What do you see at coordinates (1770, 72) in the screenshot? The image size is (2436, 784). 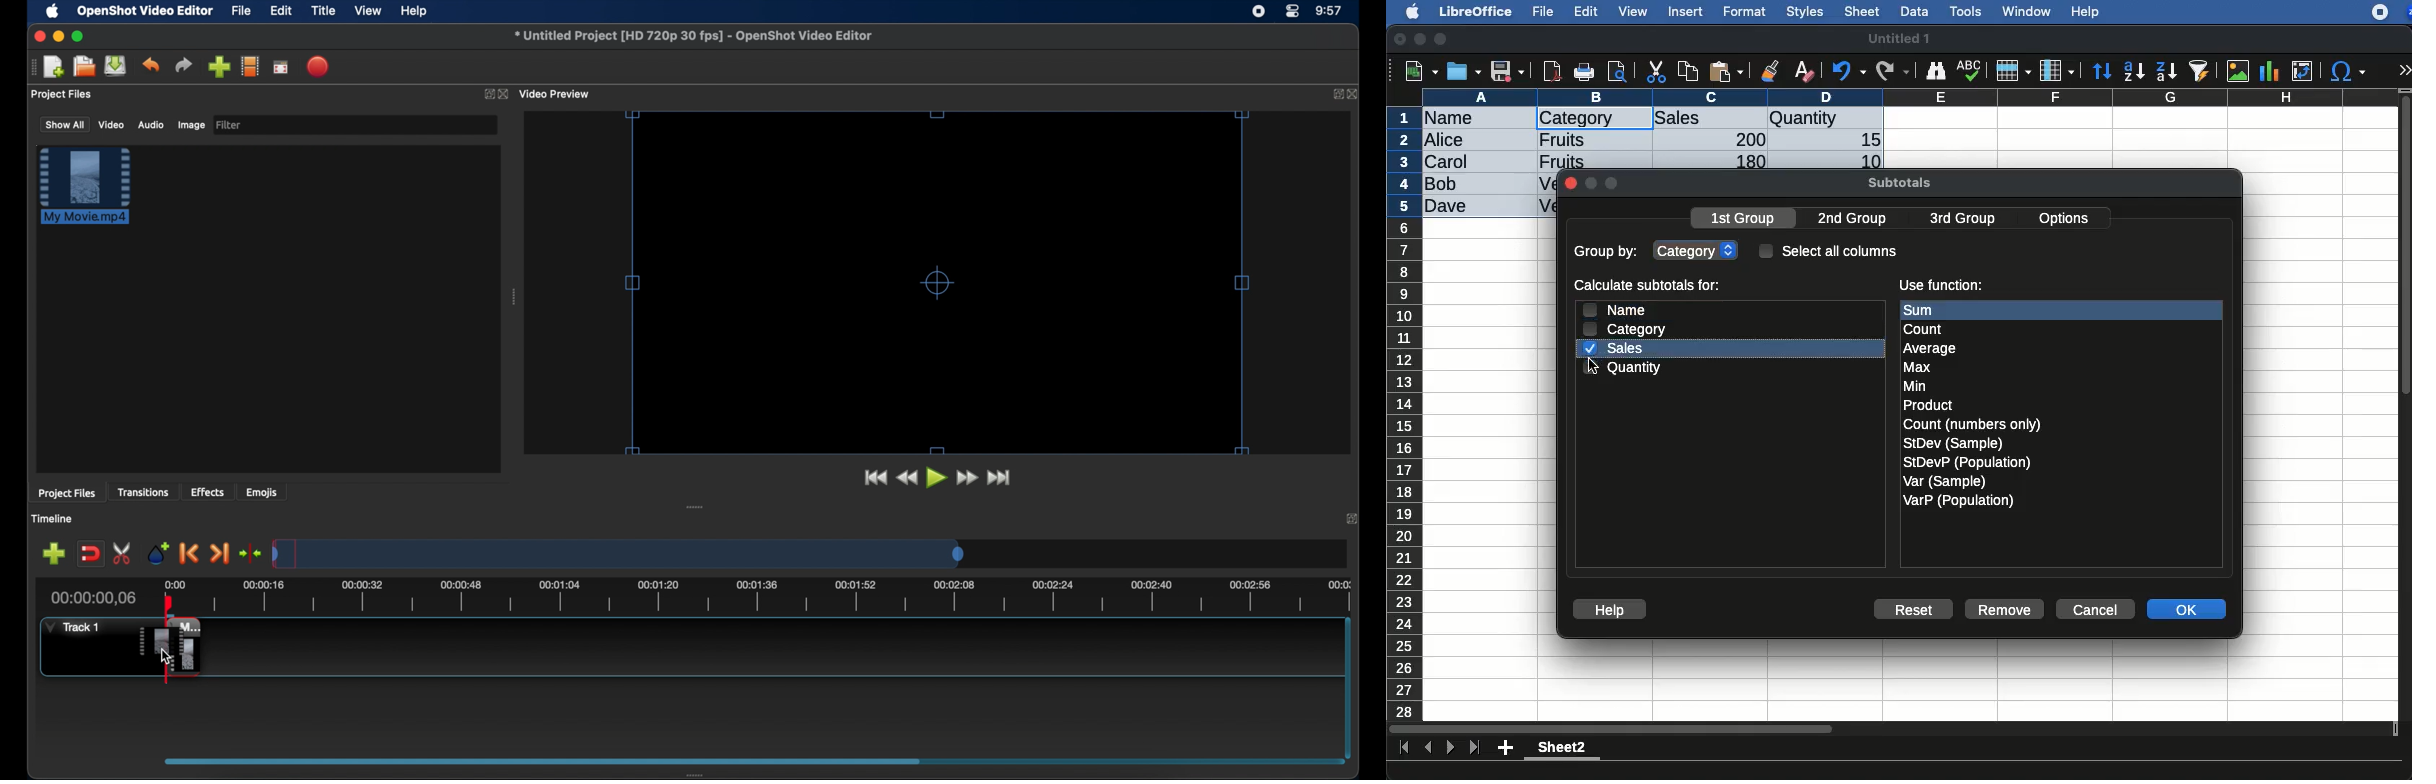 I see `clone formatting` at bounding box center [1770, 72].